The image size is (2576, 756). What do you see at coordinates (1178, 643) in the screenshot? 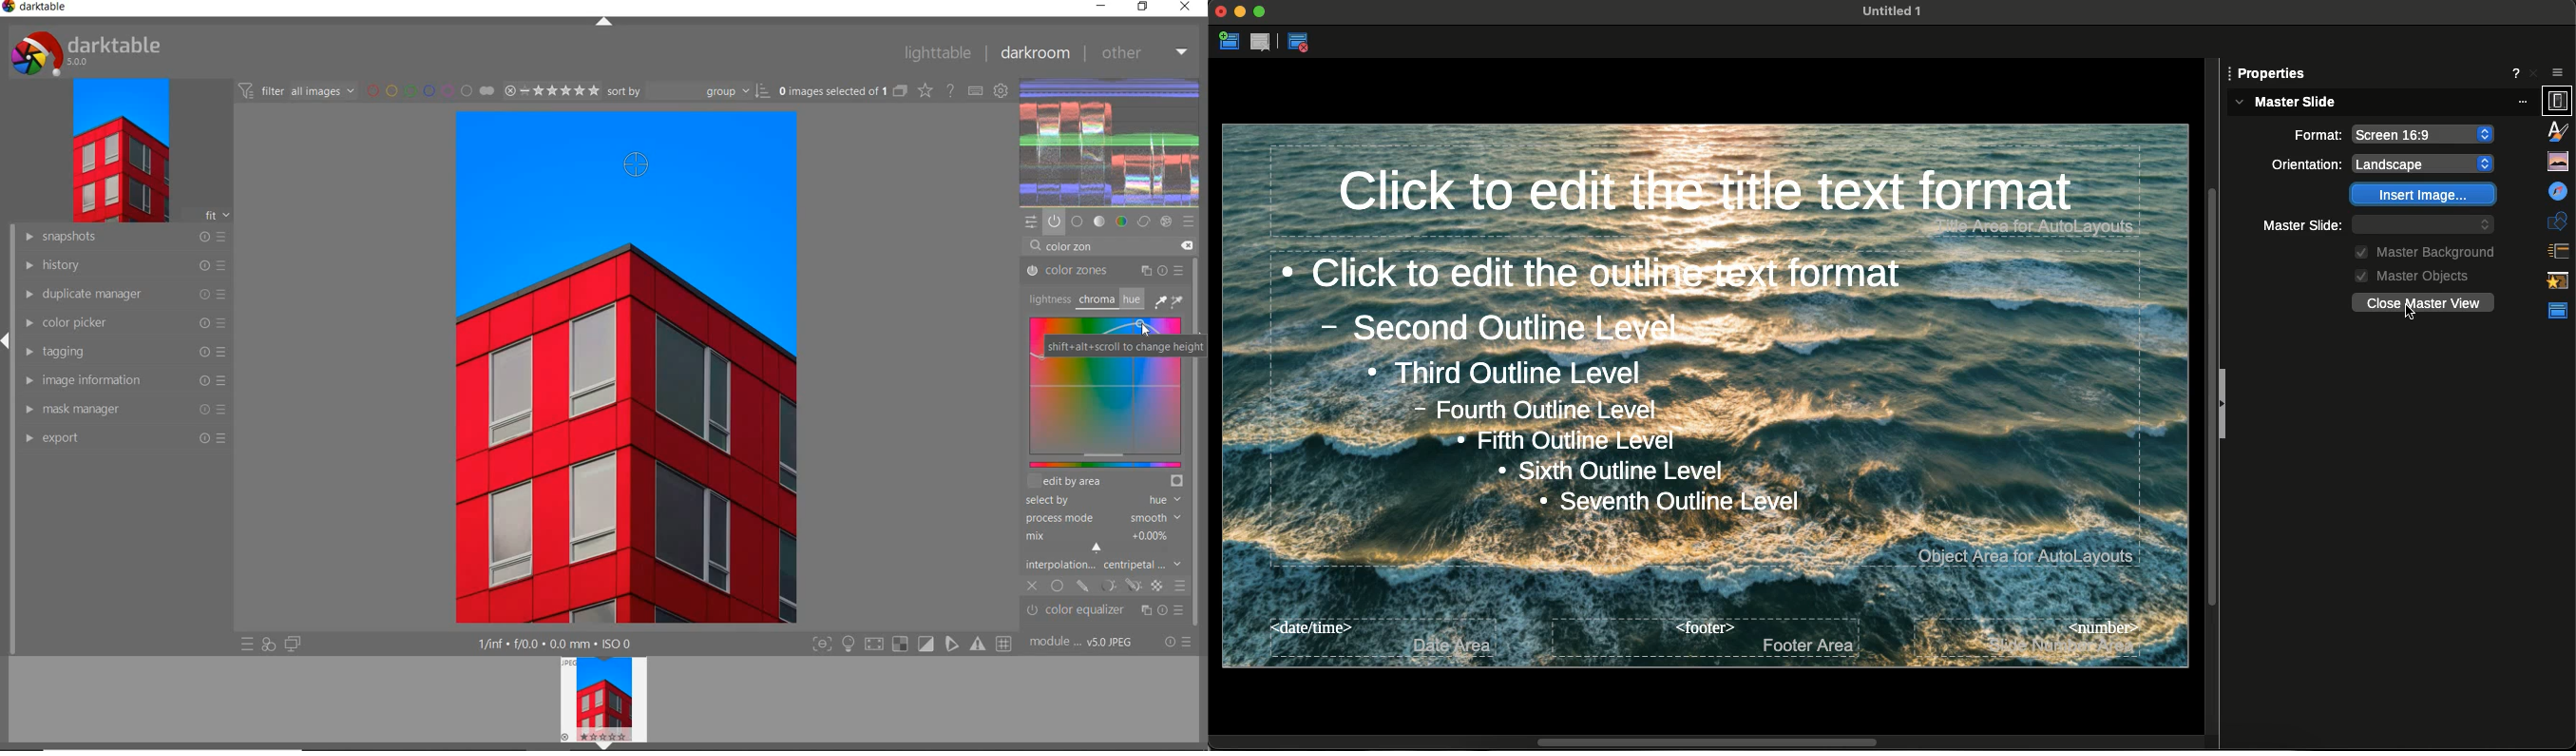
I see `reset or presets & preferences` at bounding box center [1178, 643].